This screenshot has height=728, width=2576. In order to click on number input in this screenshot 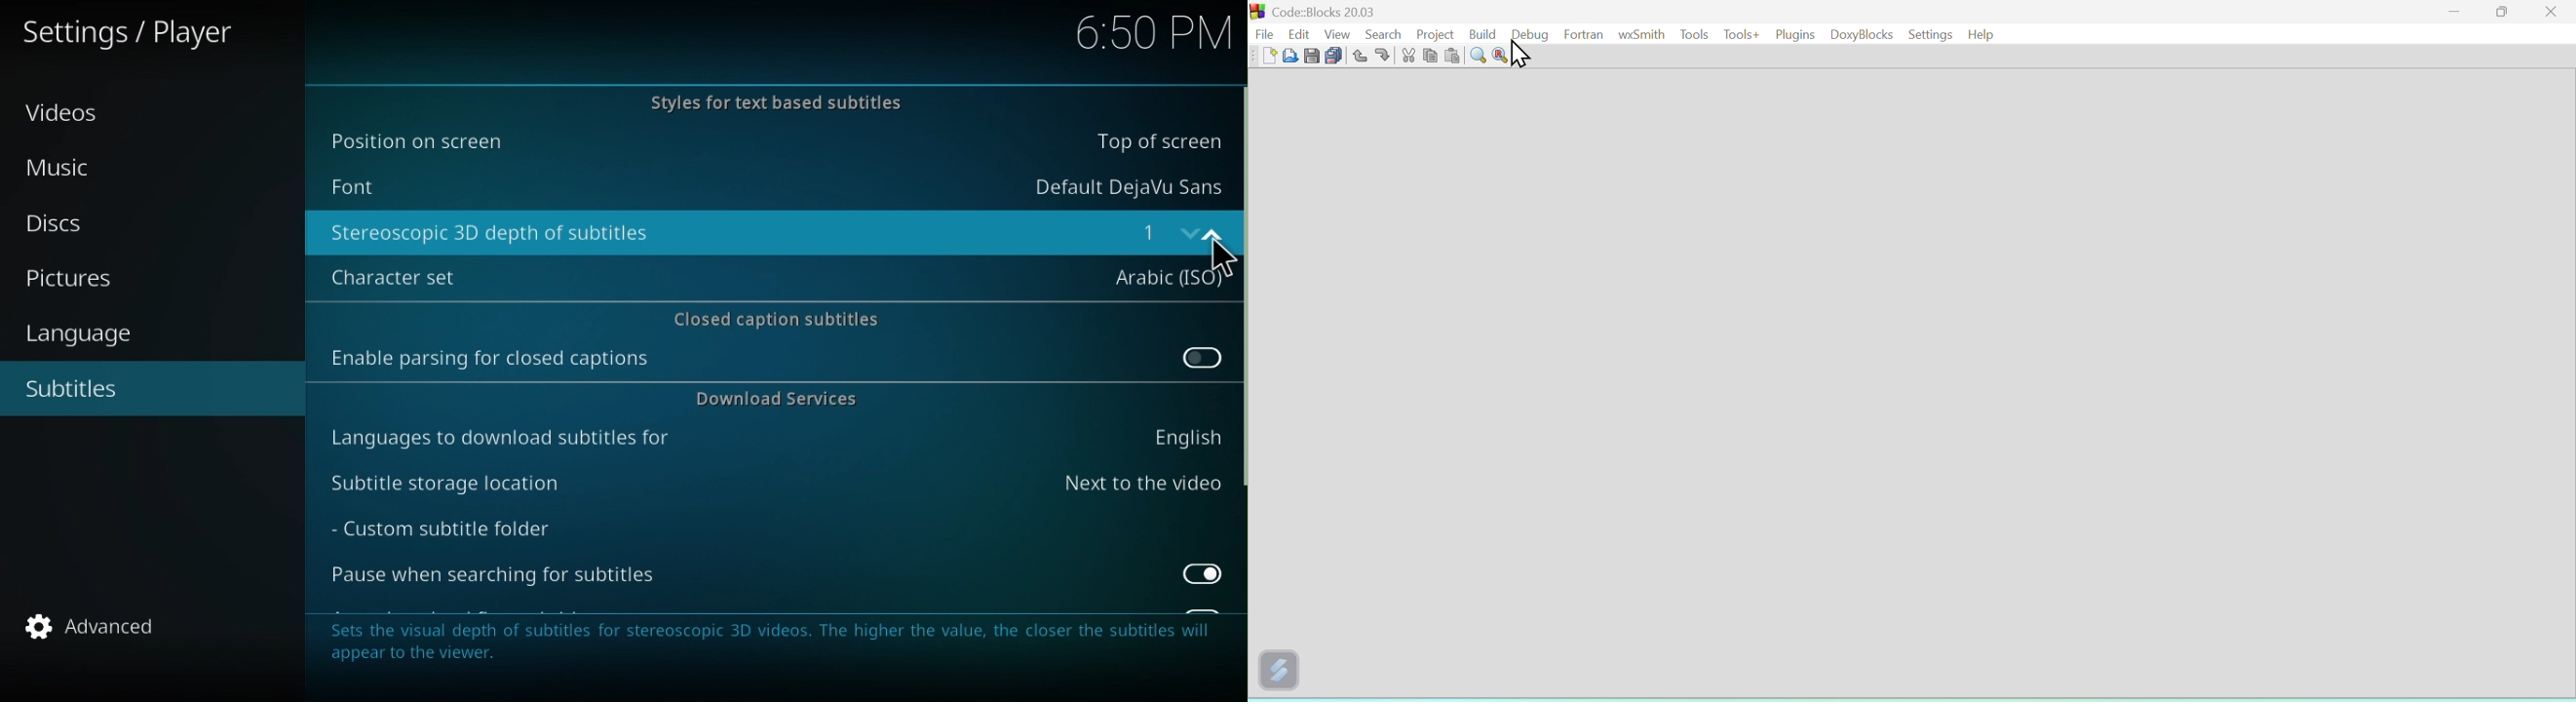, I will do `click(1167, 231)`.